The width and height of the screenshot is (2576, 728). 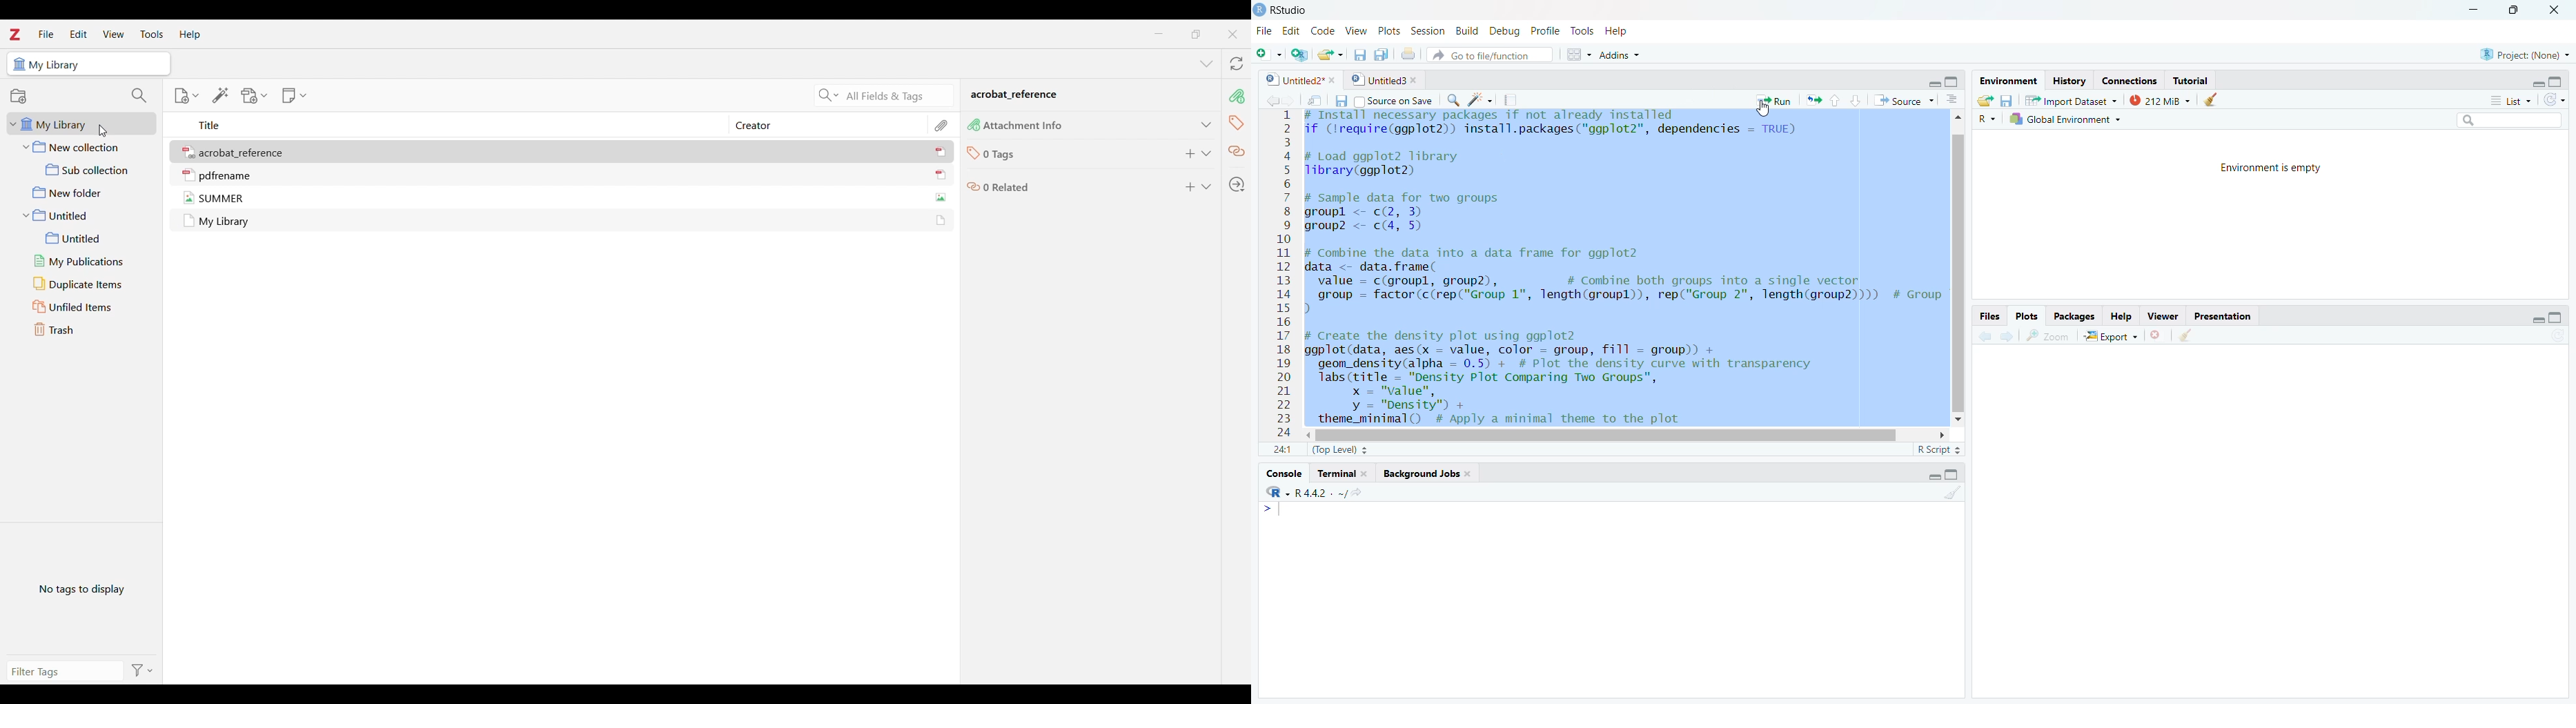 What do you see at coordinates (1960, 284) in the screenshot?
I see `slidebar` at bounding box center [1960, 284].